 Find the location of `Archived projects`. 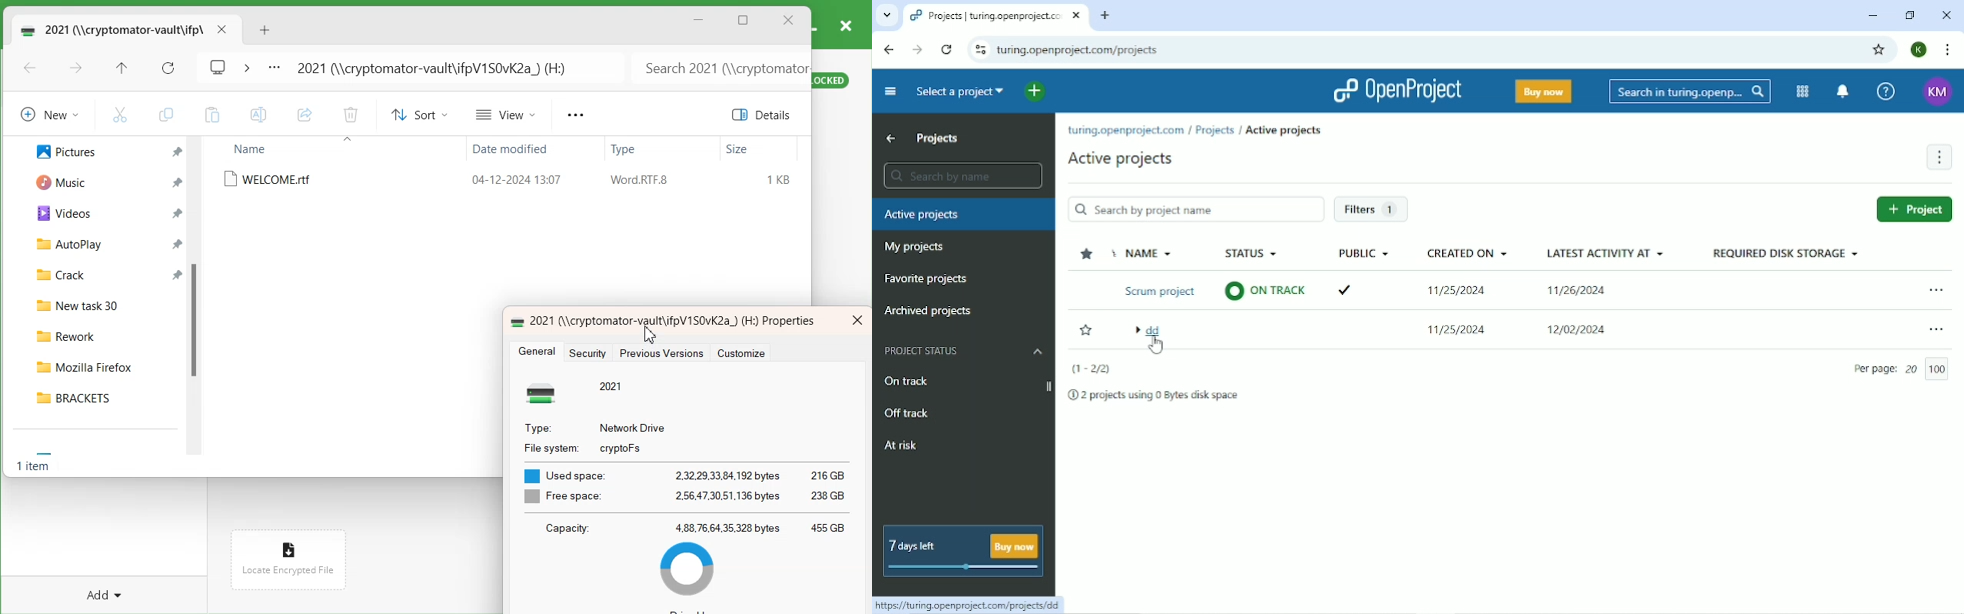

Archived projects is located at coordinates (929, 310).